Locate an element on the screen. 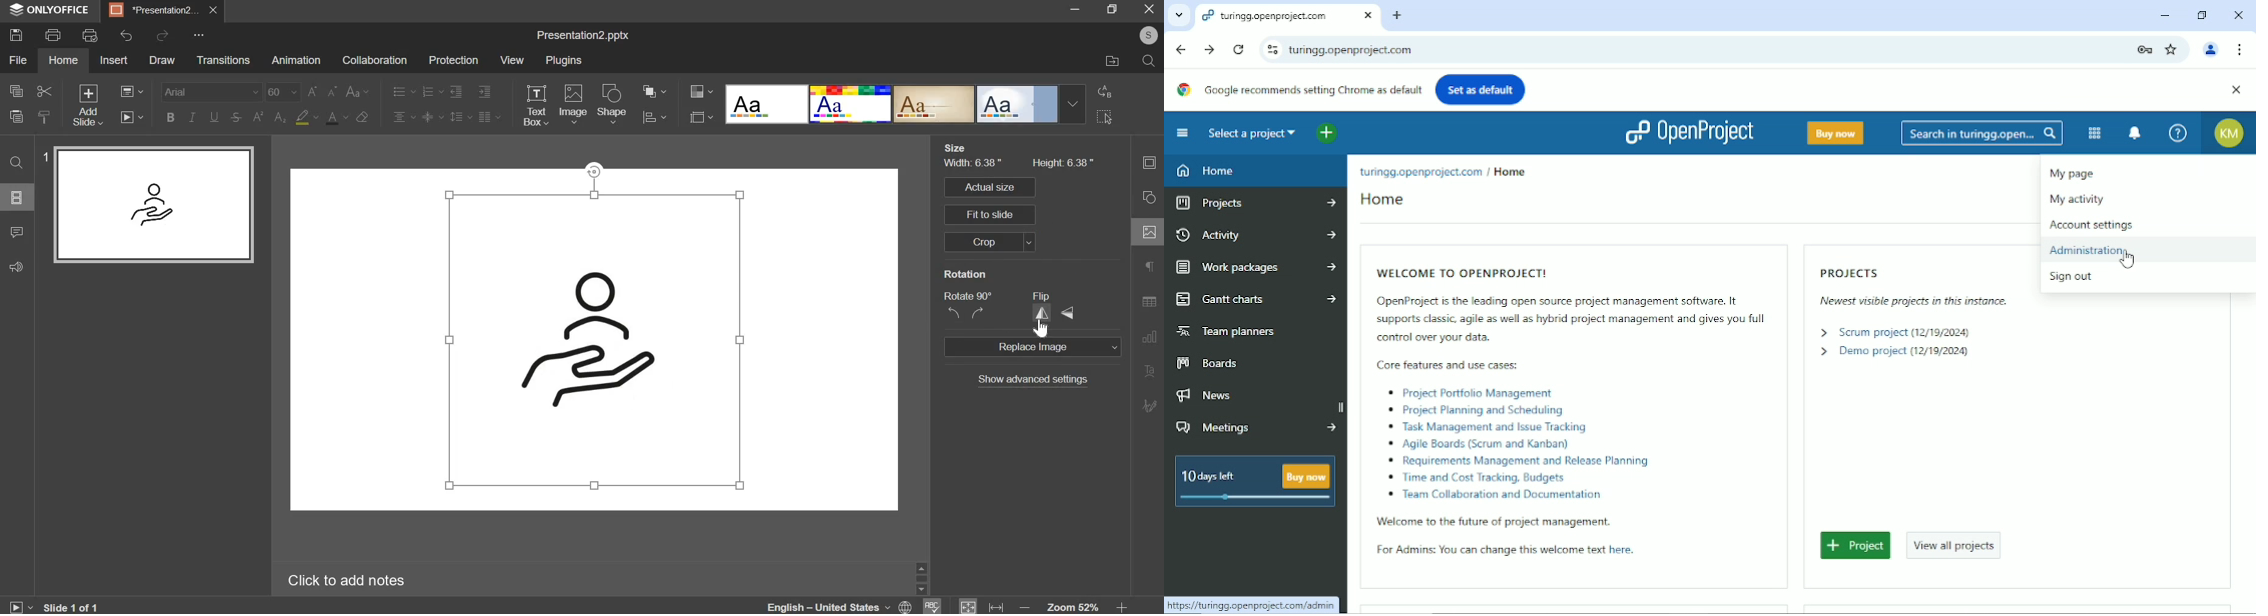 The width and height of the screenshot is (2268, 616). vertical slider is located at coordinates (921, 578).